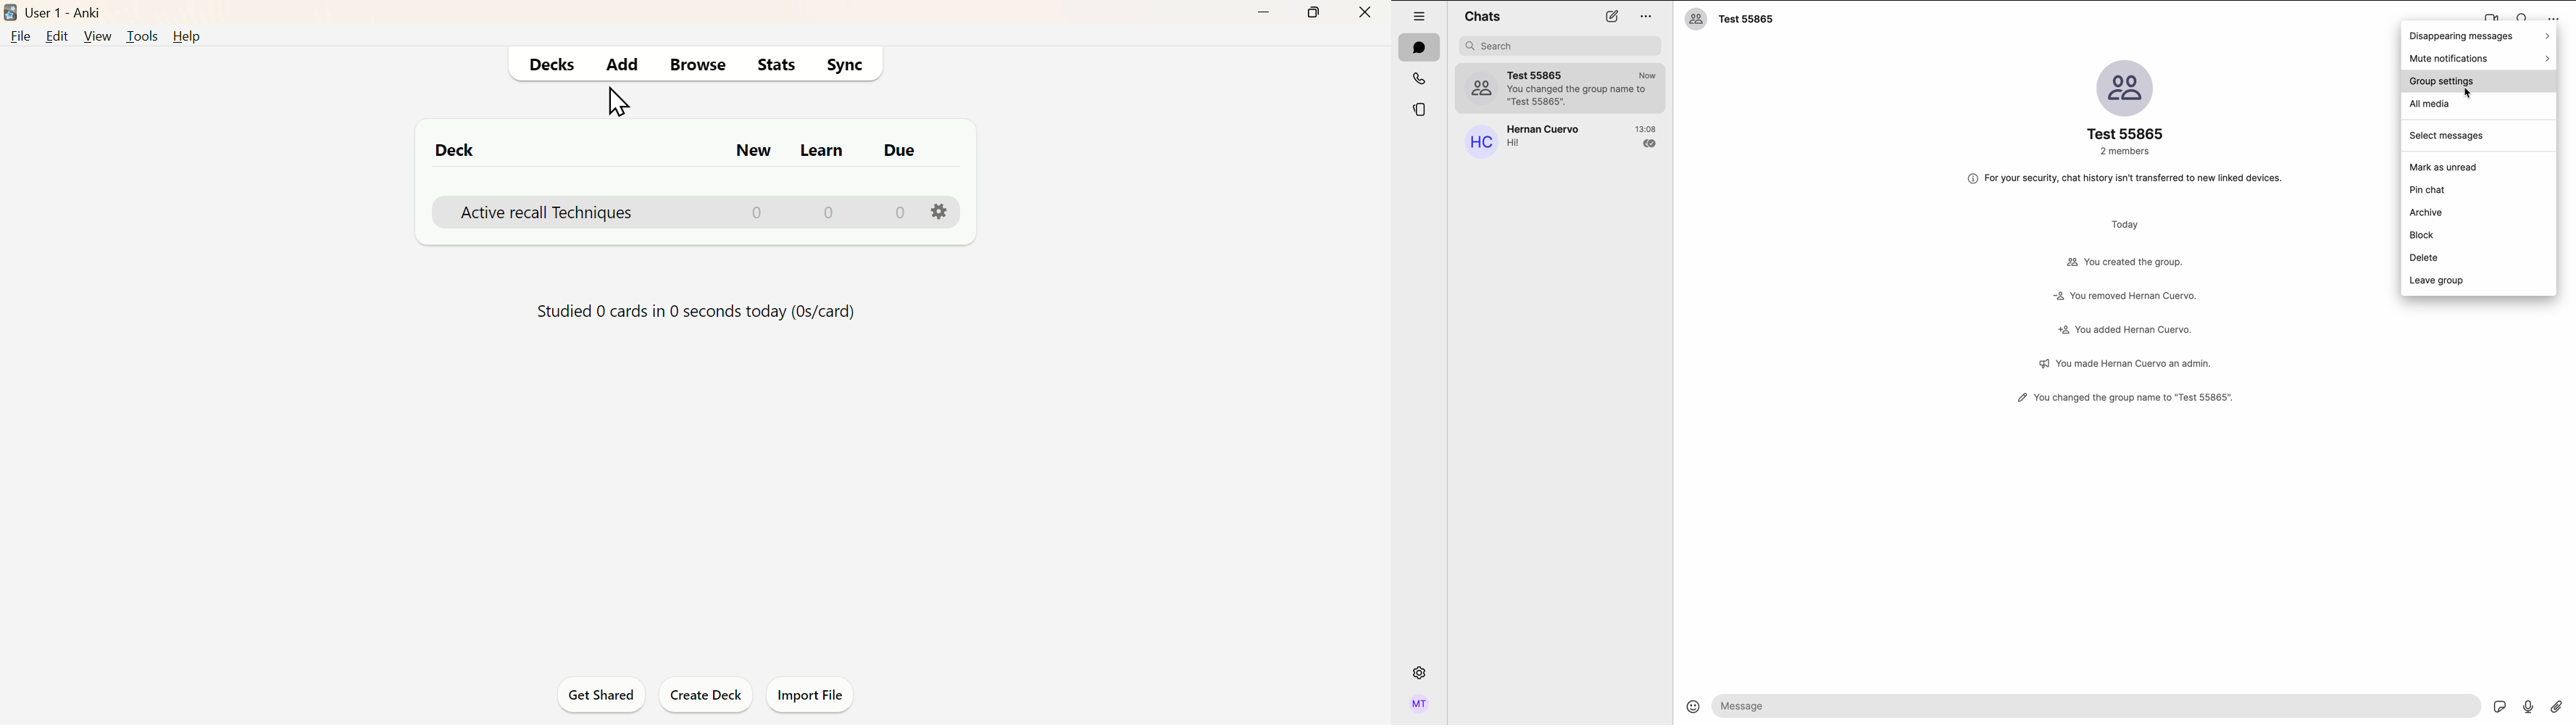  Describe the element at coordinates (1312, 12) in the screenshot. I see `Maximise` at that location.